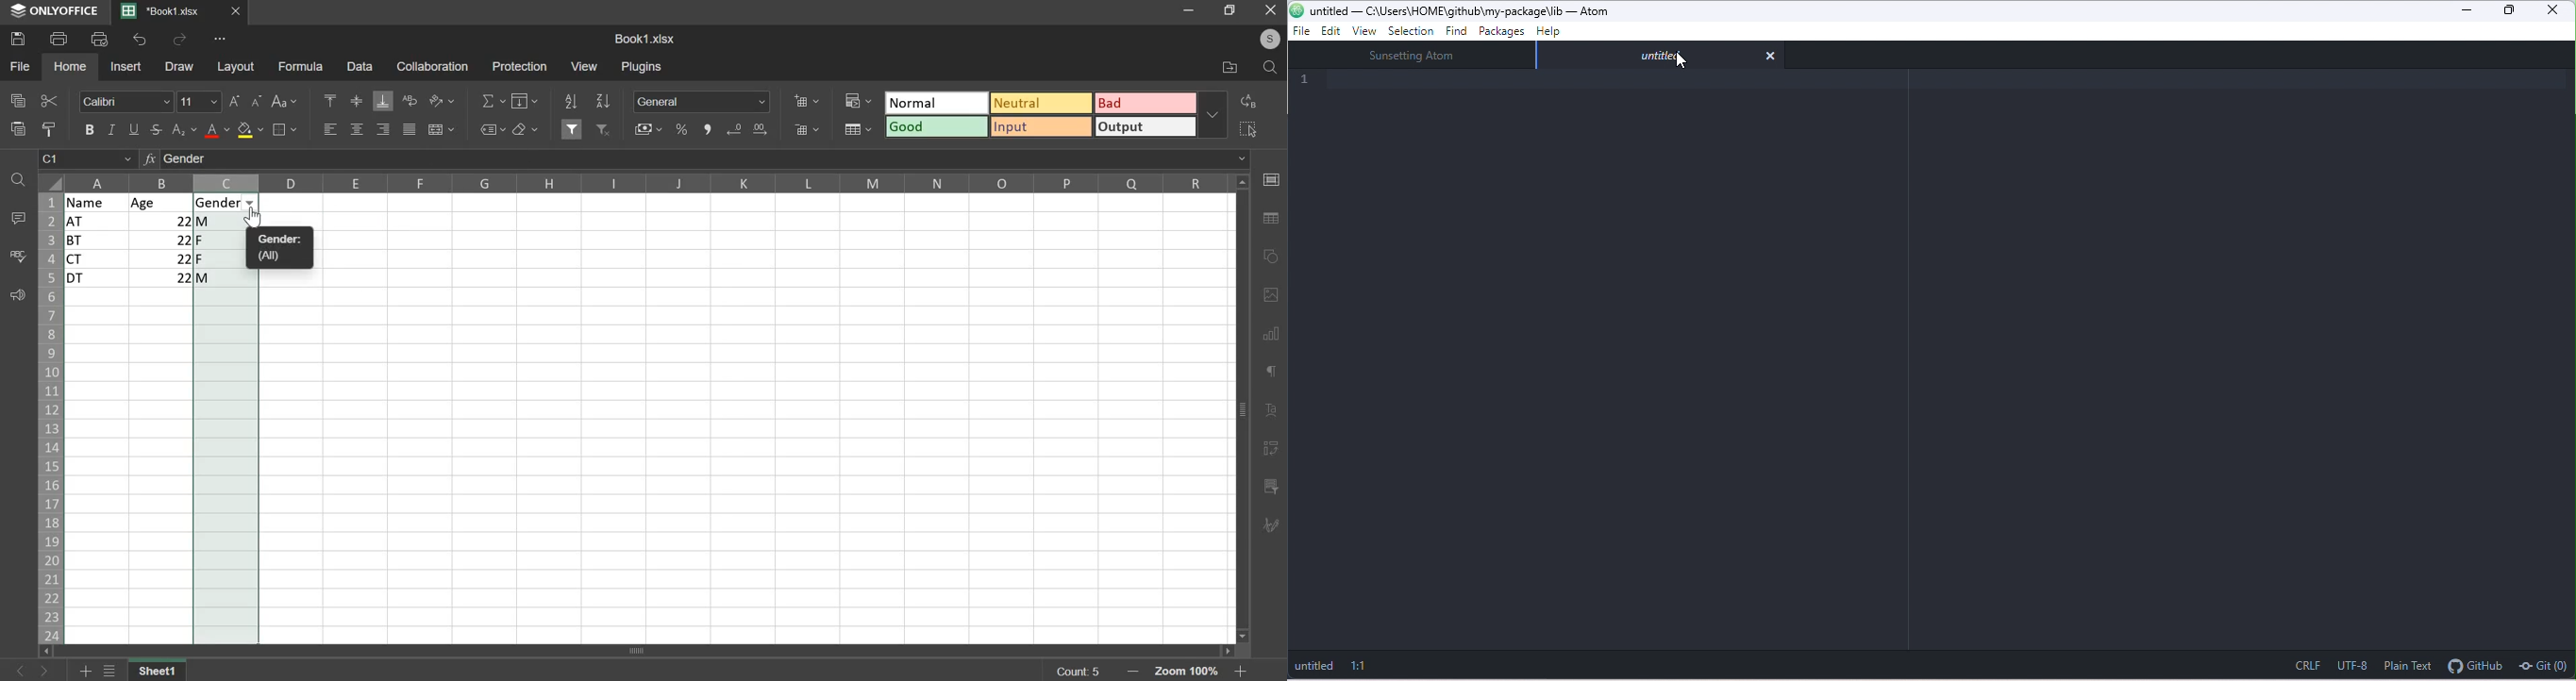  I want to click on italic, so click(111, 129).